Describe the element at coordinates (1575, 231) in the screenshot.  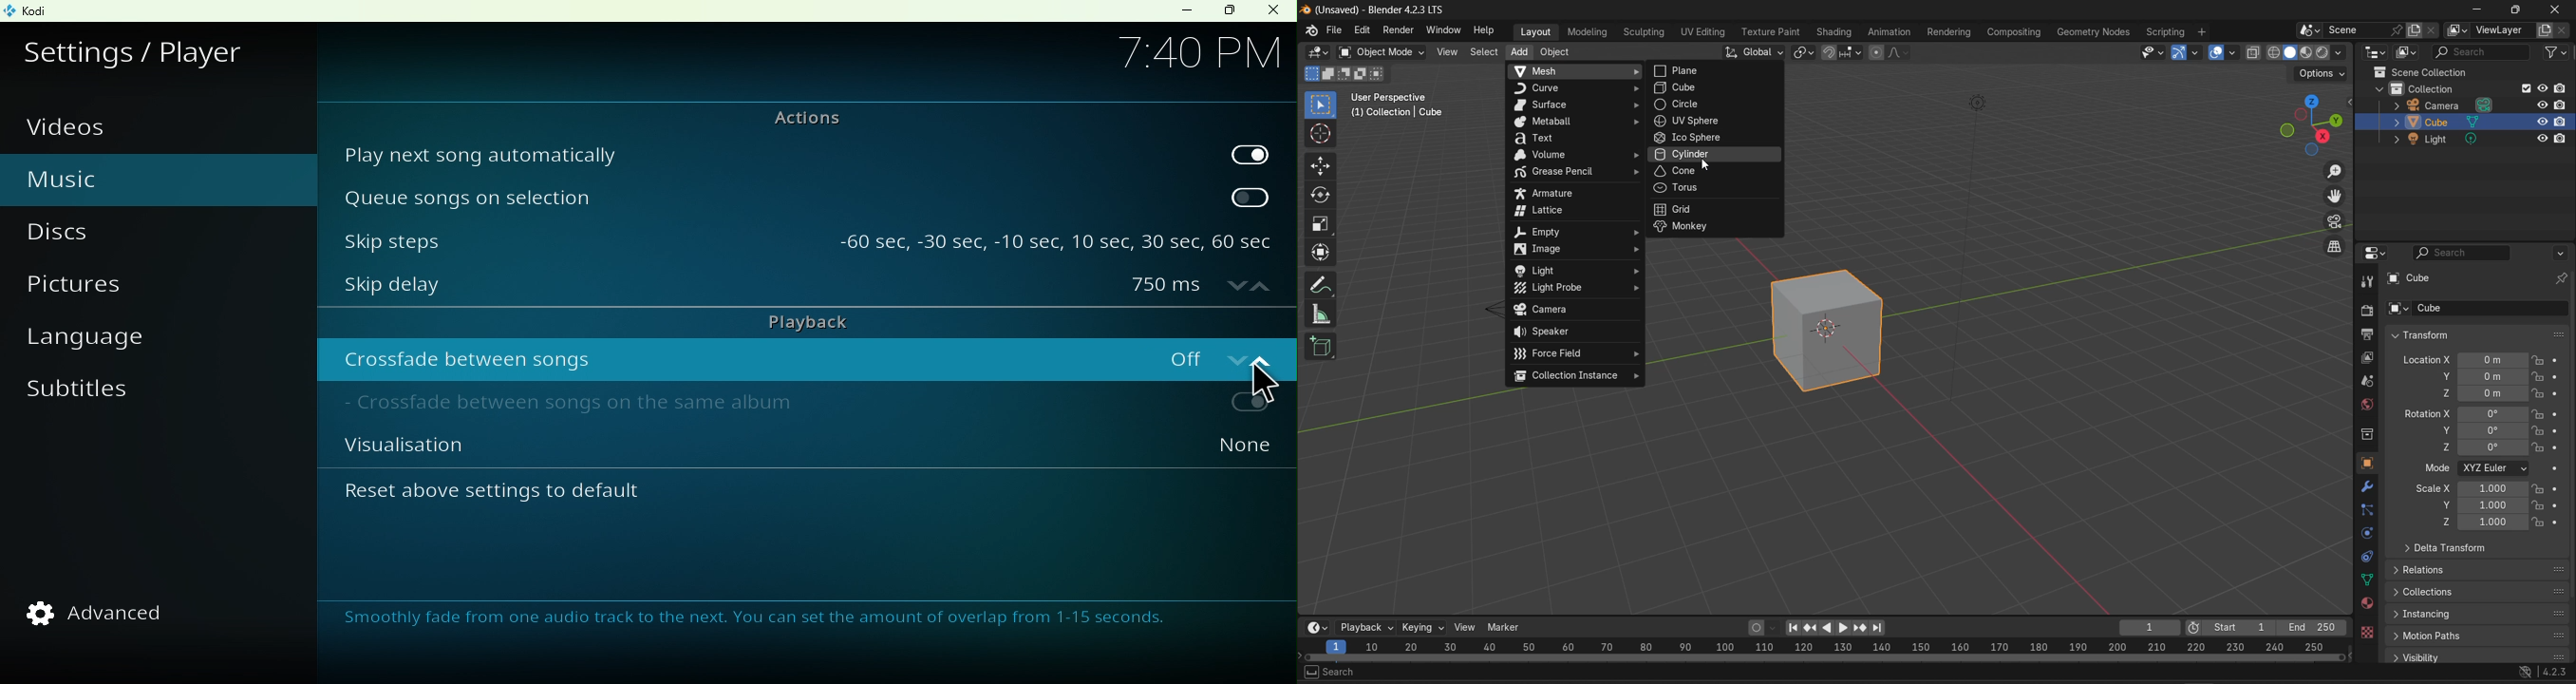
I see `empty` at that location.